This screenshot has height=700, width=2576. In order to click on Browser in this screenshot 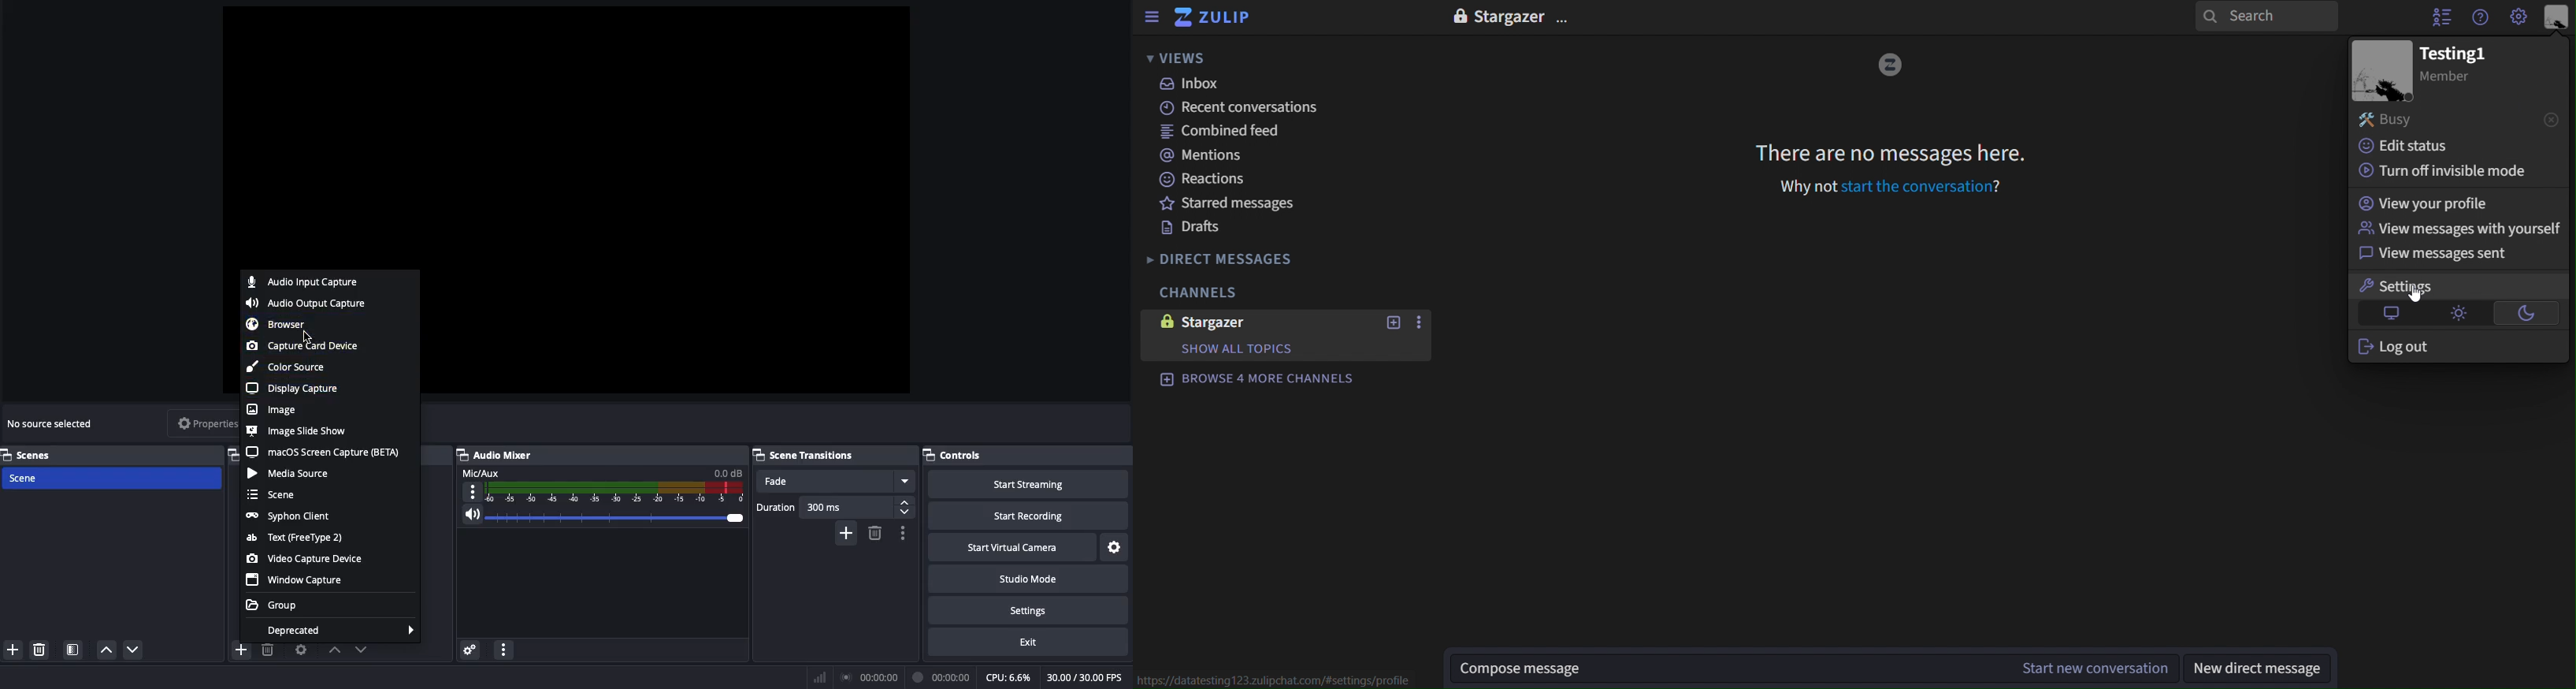, I will do `click(281, 325)`.